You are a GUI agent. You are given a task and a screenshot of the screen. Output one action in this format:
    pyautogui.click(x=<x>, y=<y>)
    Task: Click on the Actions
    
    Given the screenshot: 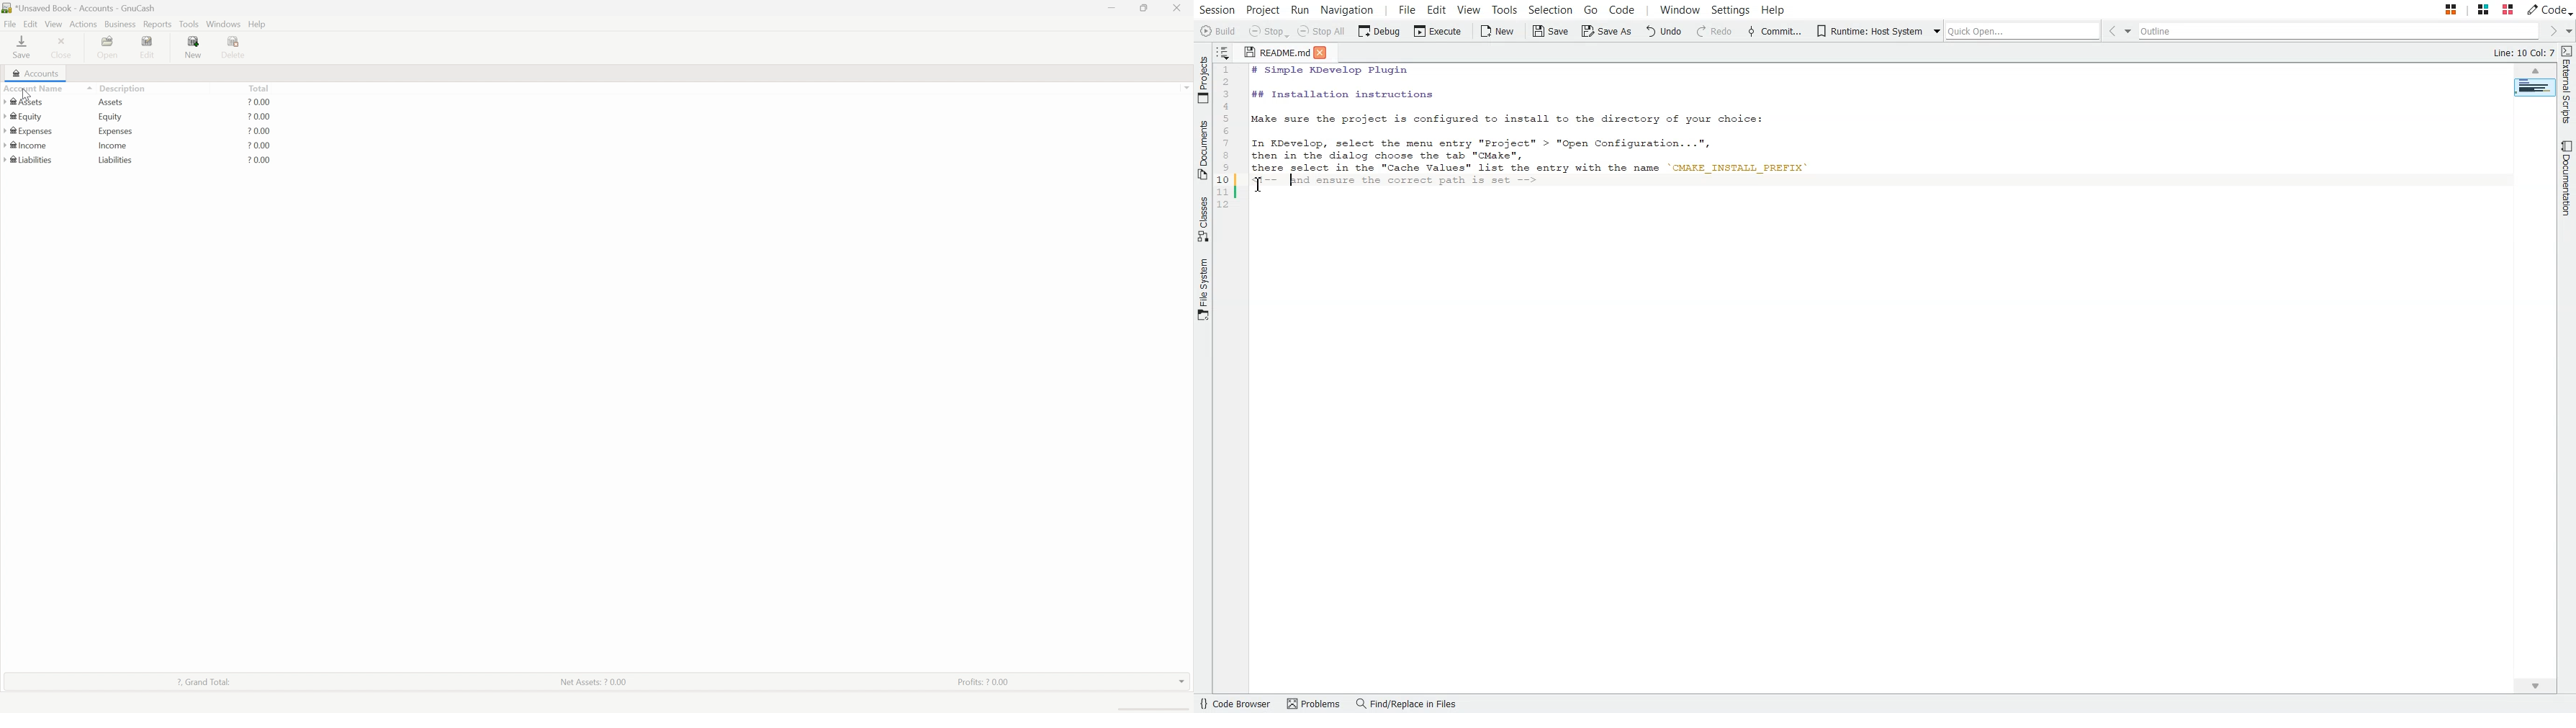 What is the action you would take?
    pyautogui.click(x=83, y=23)
    